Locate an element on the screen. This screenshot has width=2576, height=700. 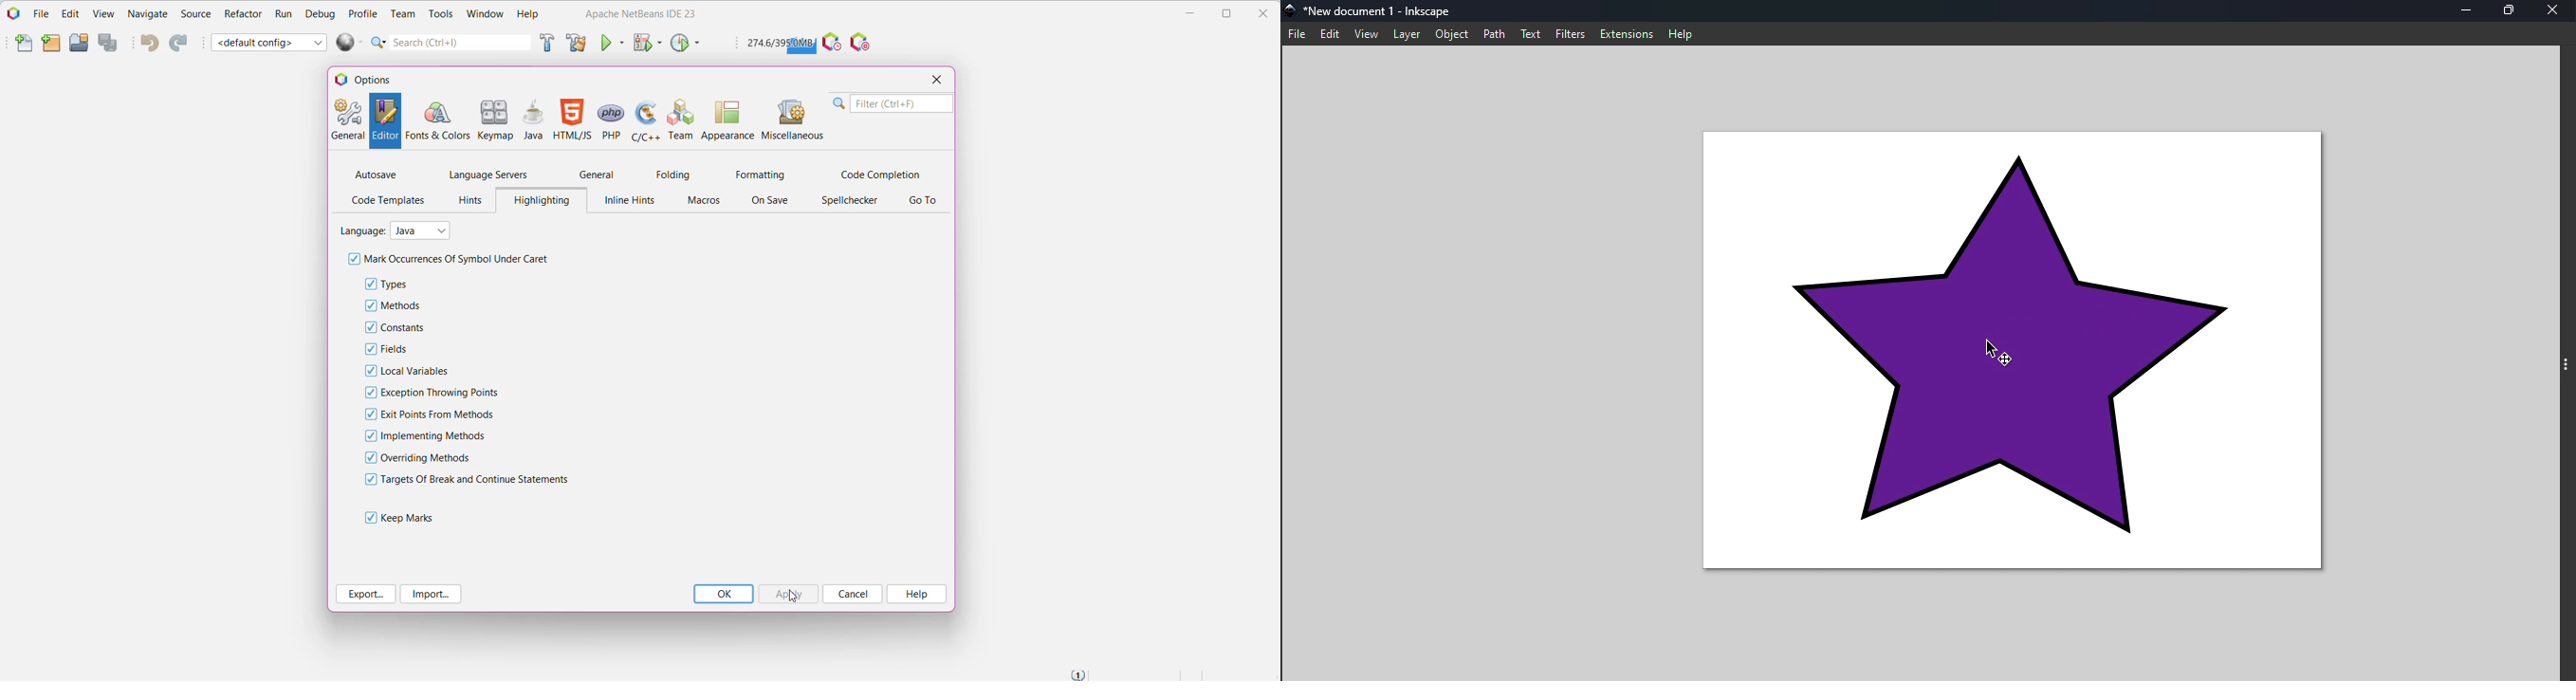
cursor is located at coordinates (1994, 345).